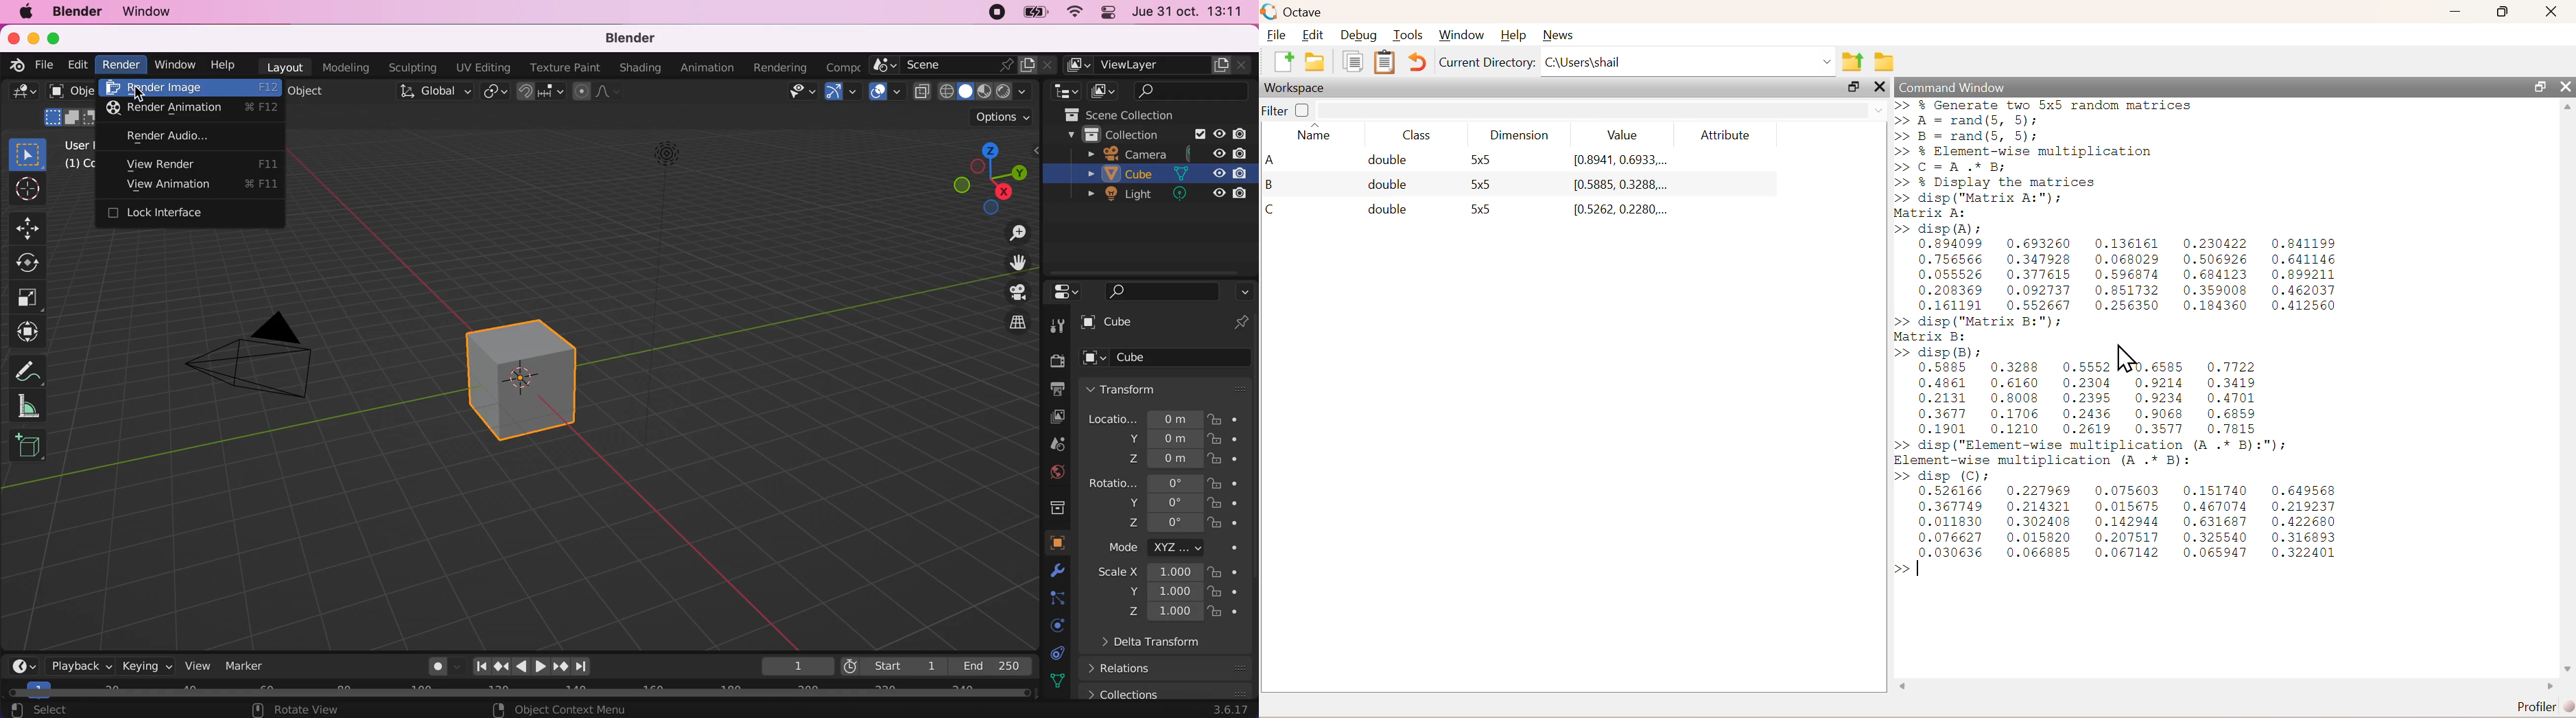  I want to click on 3.6.17, so click(1228, 711).